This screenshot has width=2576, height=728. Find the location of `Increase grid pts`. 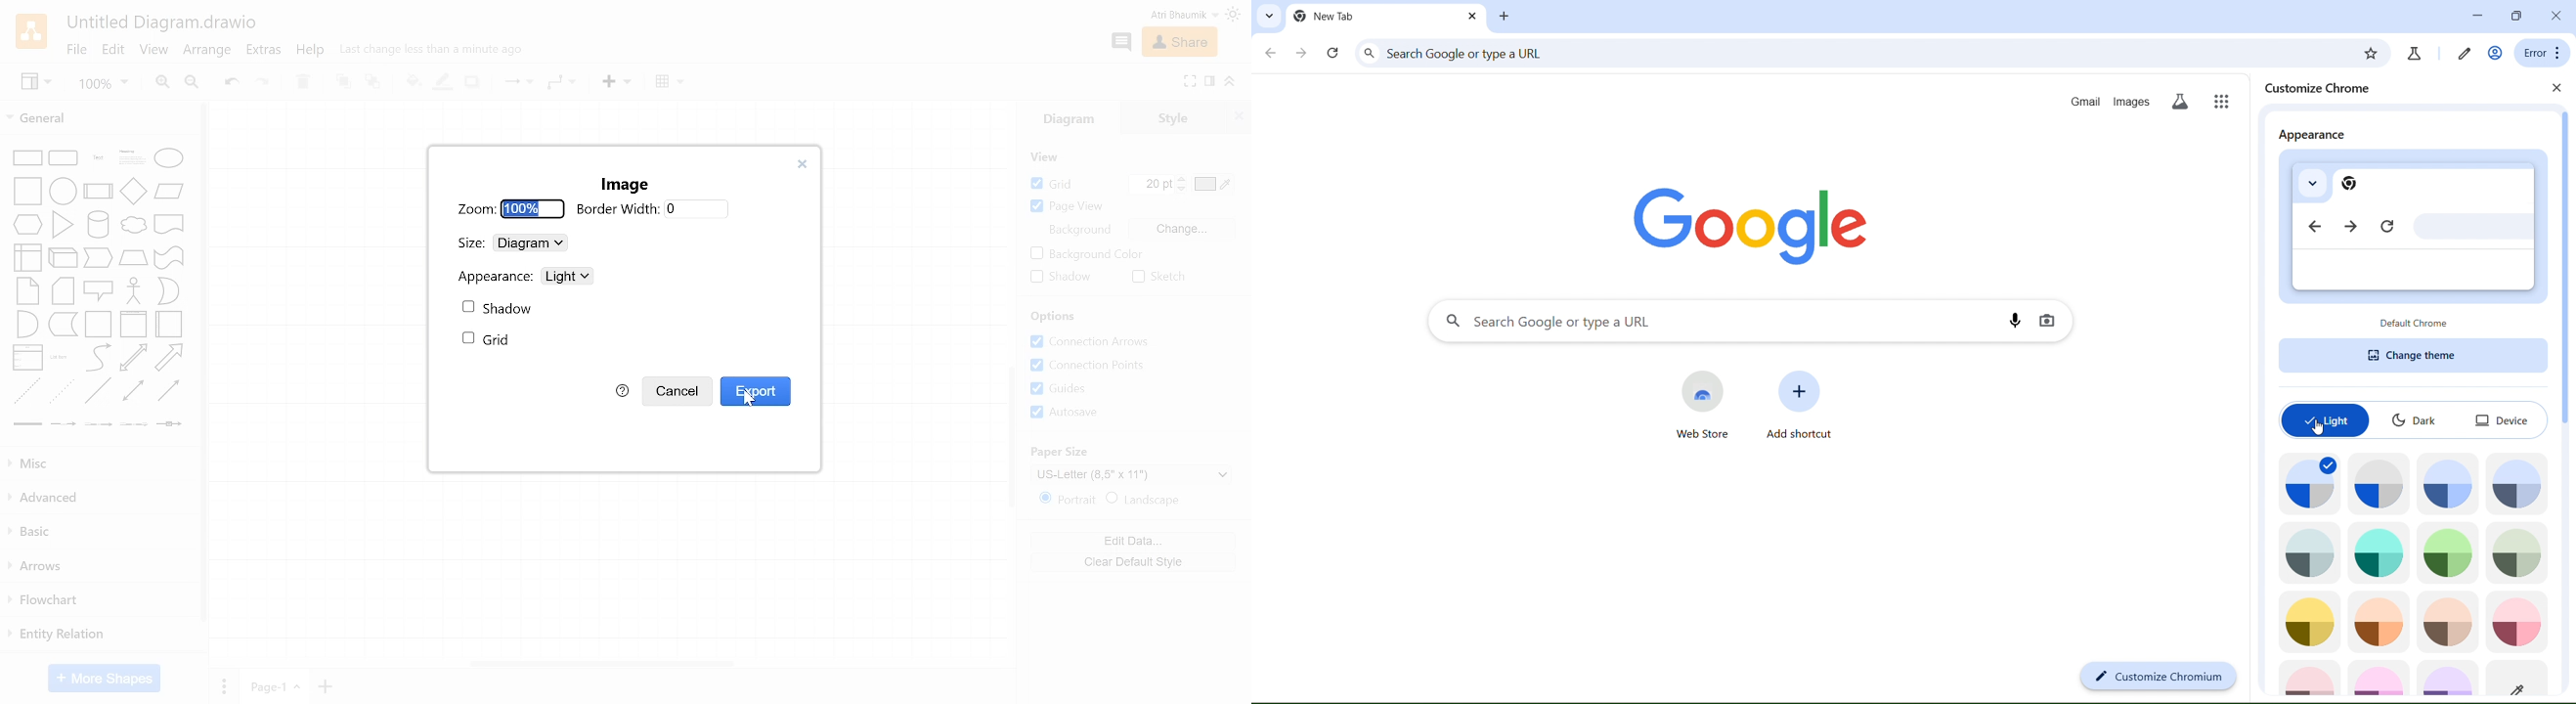

Increase grid pts is located at coordinates (1183, 179).